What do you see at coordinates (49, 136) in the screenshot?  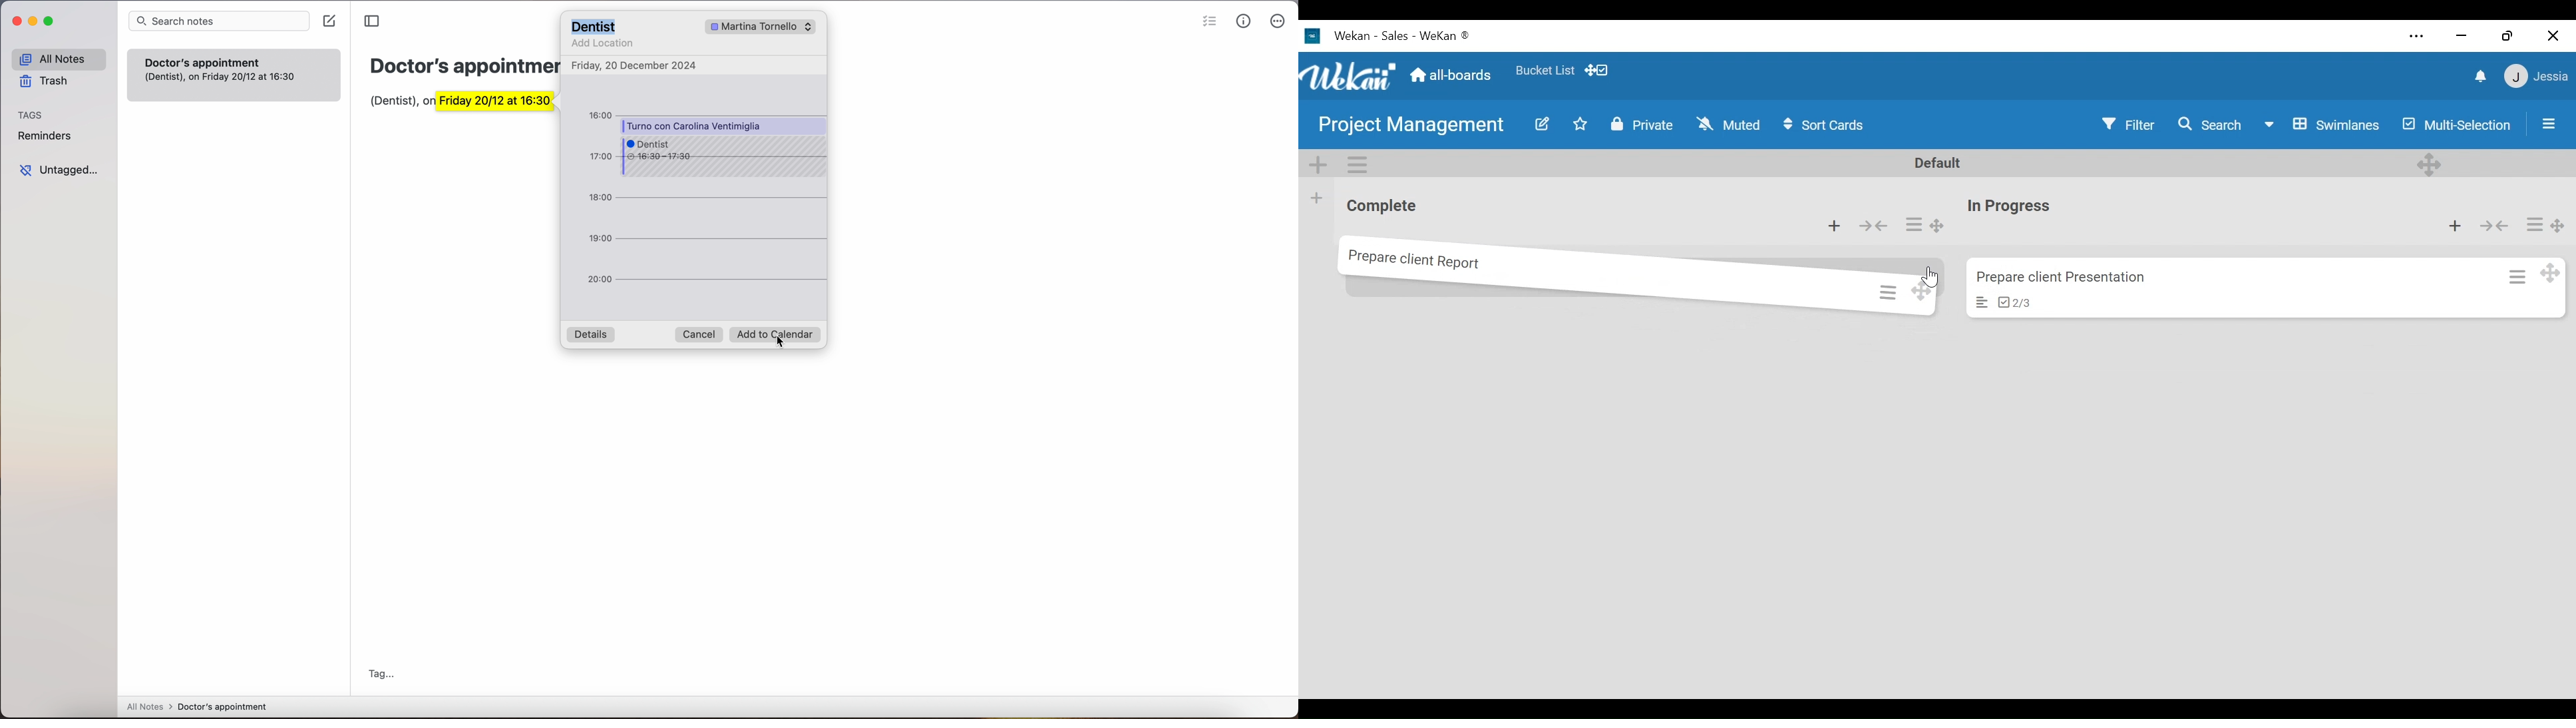 I see `Reminders` at bounding box center [49, 136].